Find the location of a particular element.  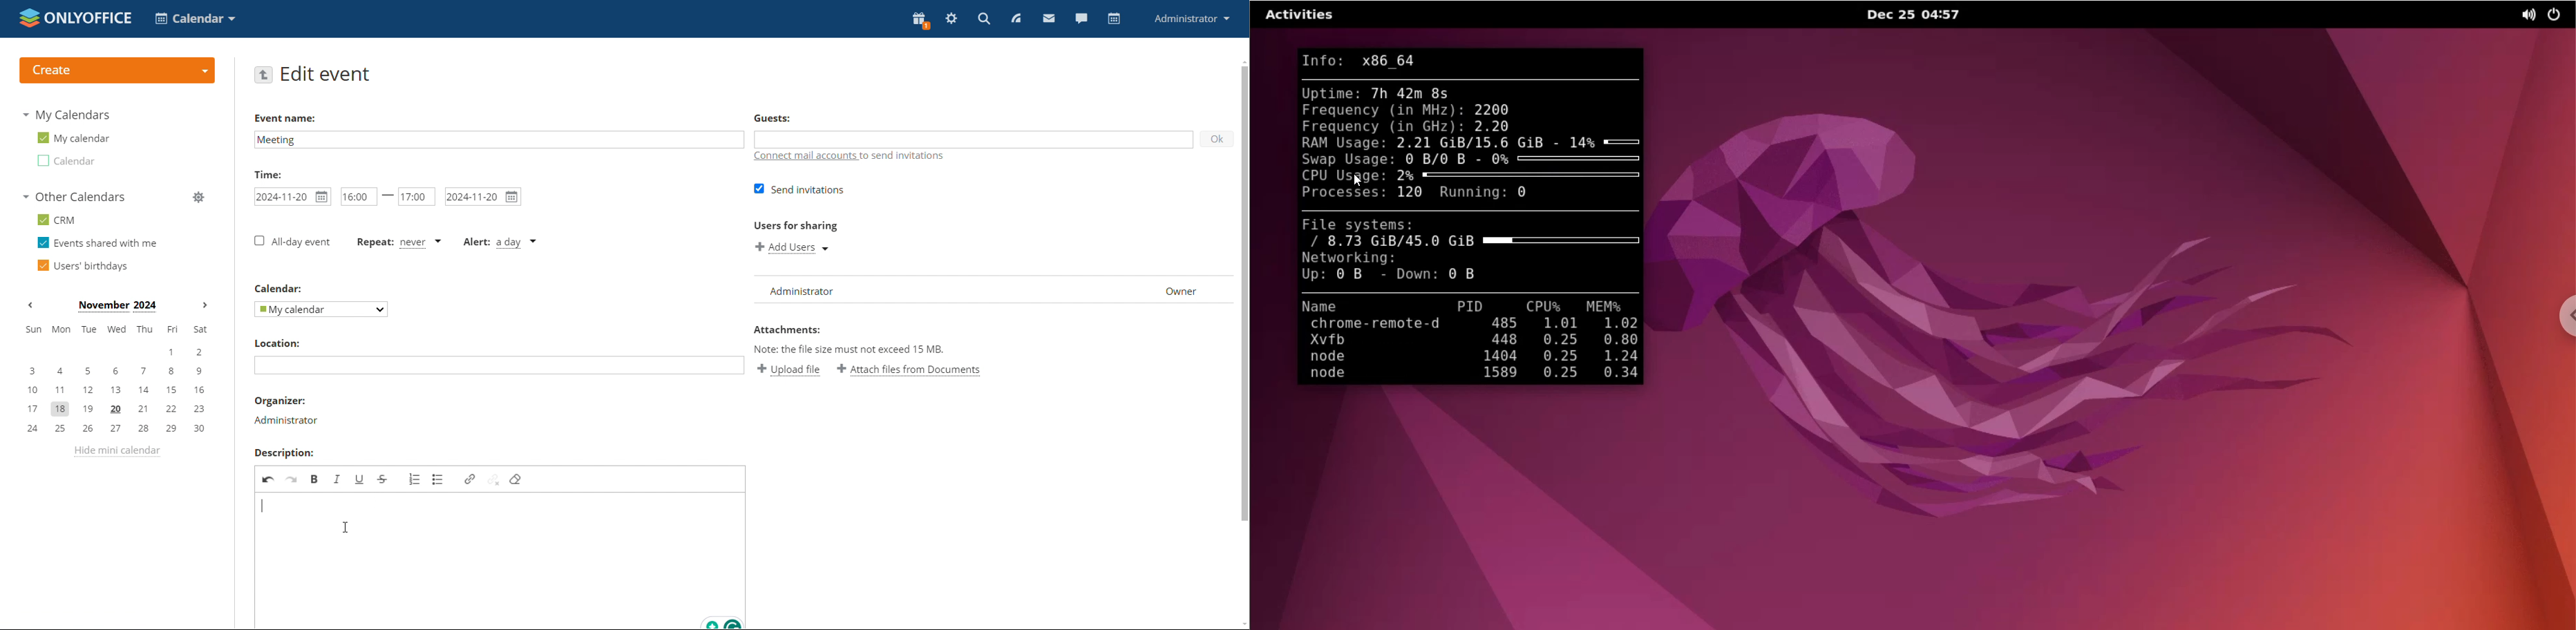

events shared with me is located at coordinates (98, 242).